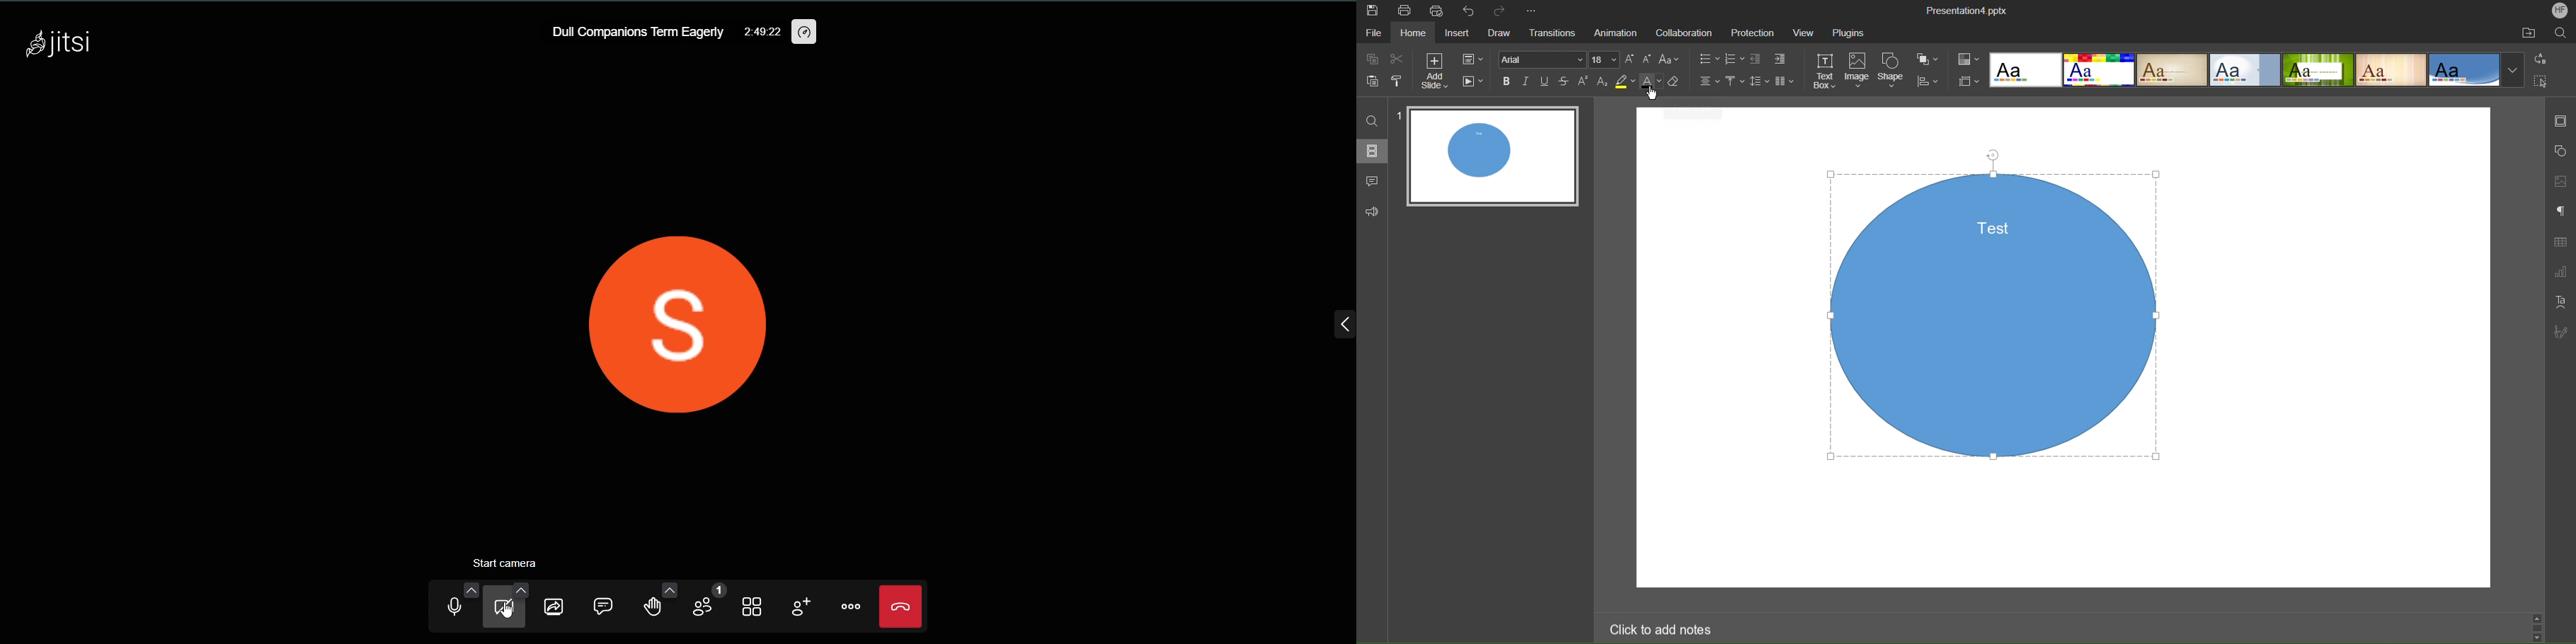  What do you see at coordinates (1648, 59) in the screenshot?
I see `Decrease size` at bounding box center [1648, 59].